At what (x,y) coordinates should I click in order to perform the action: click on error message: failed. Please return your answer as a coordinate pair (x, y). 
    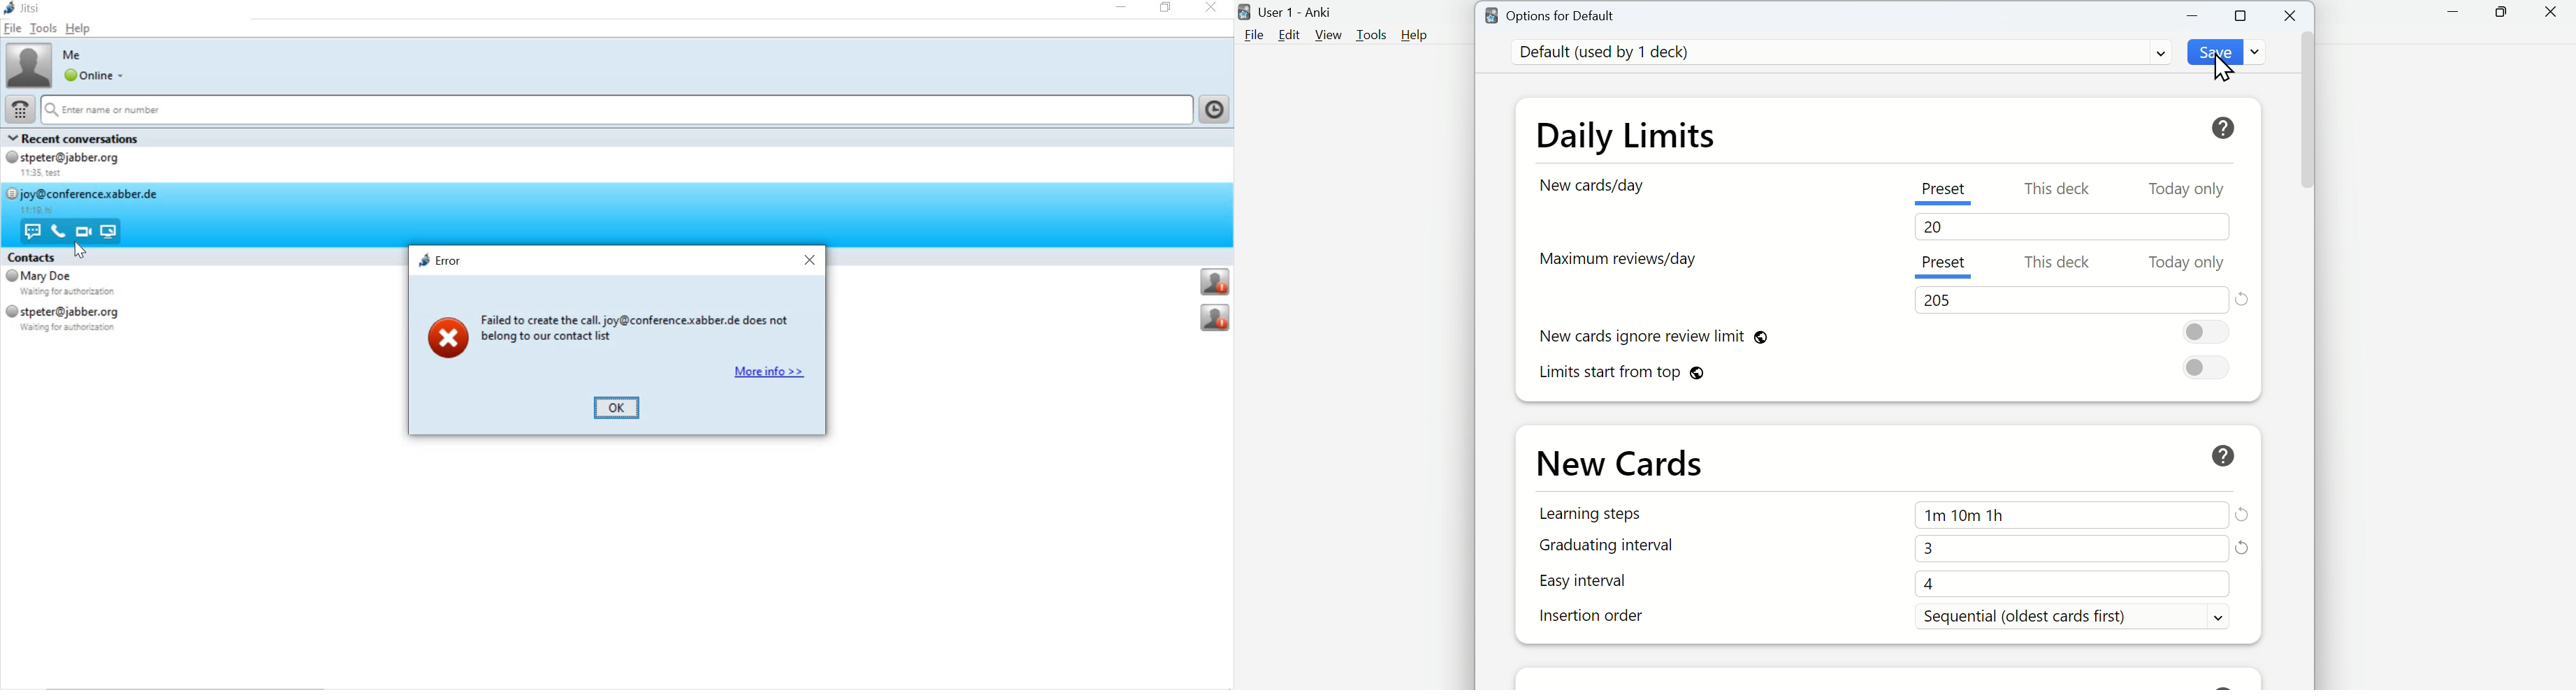
    Looking at the image, I should click on (598, 333).